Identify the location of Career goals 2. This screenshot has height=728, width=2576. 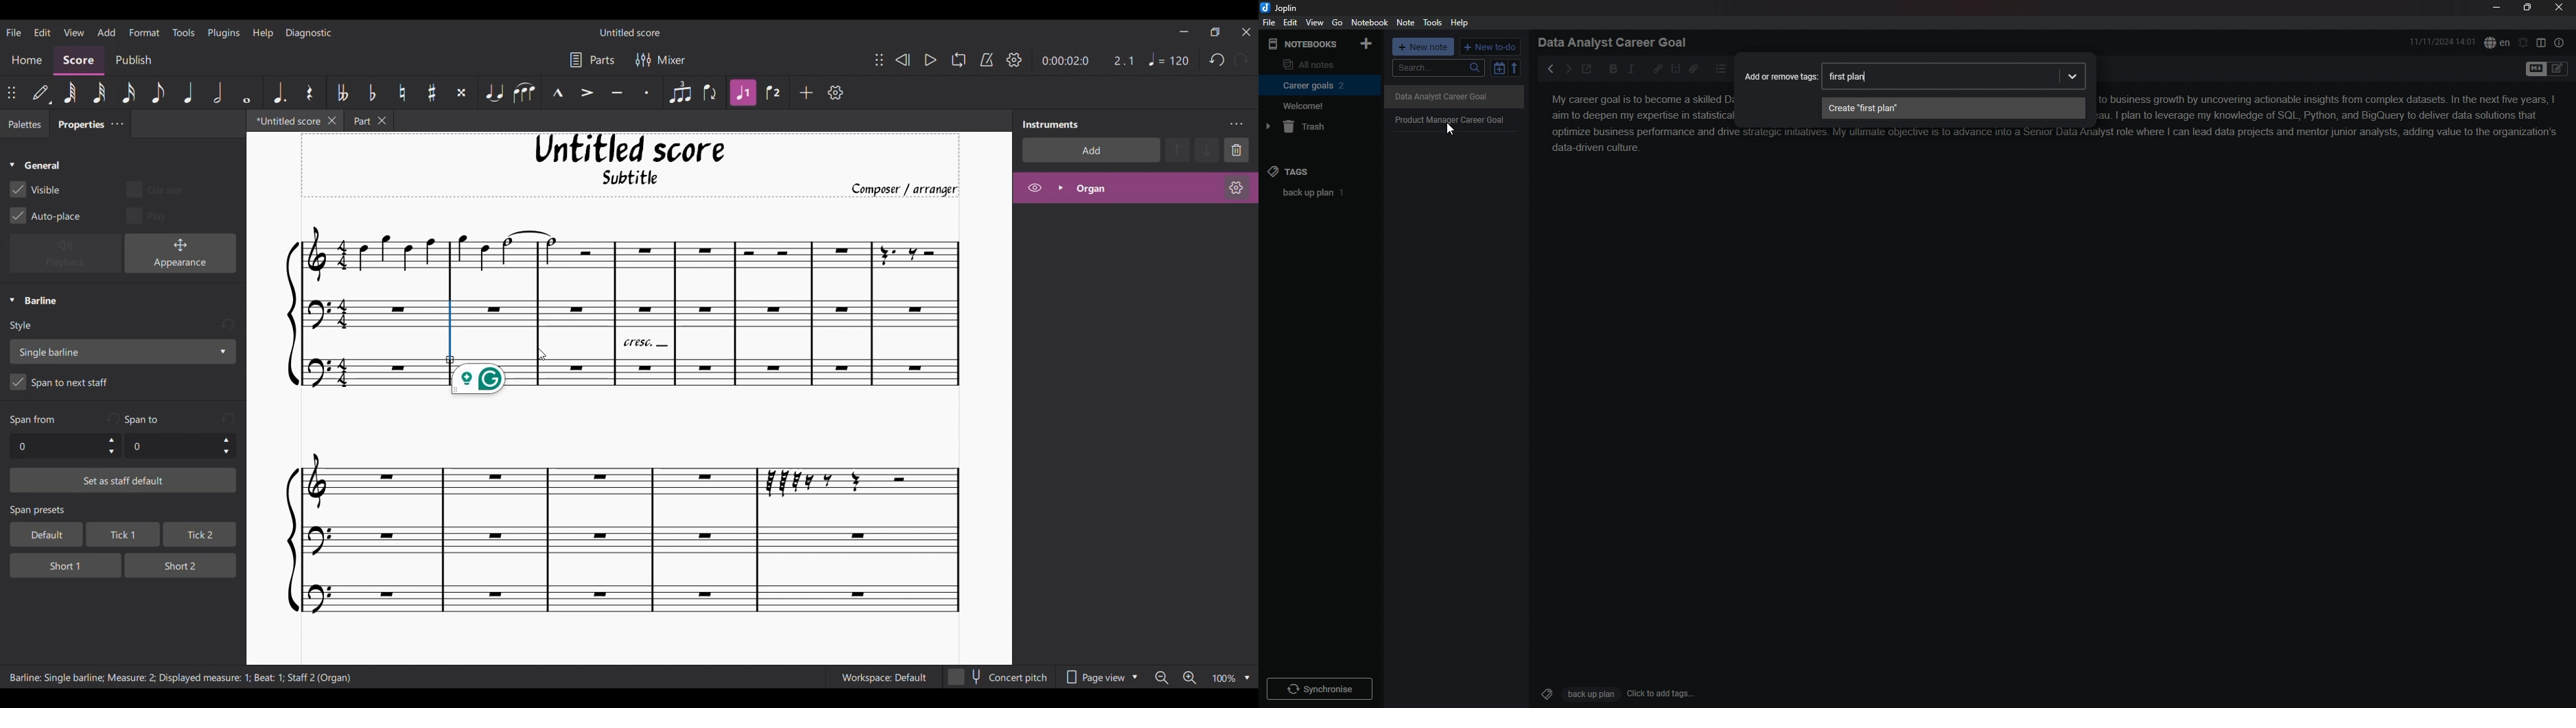
(1317, 85).